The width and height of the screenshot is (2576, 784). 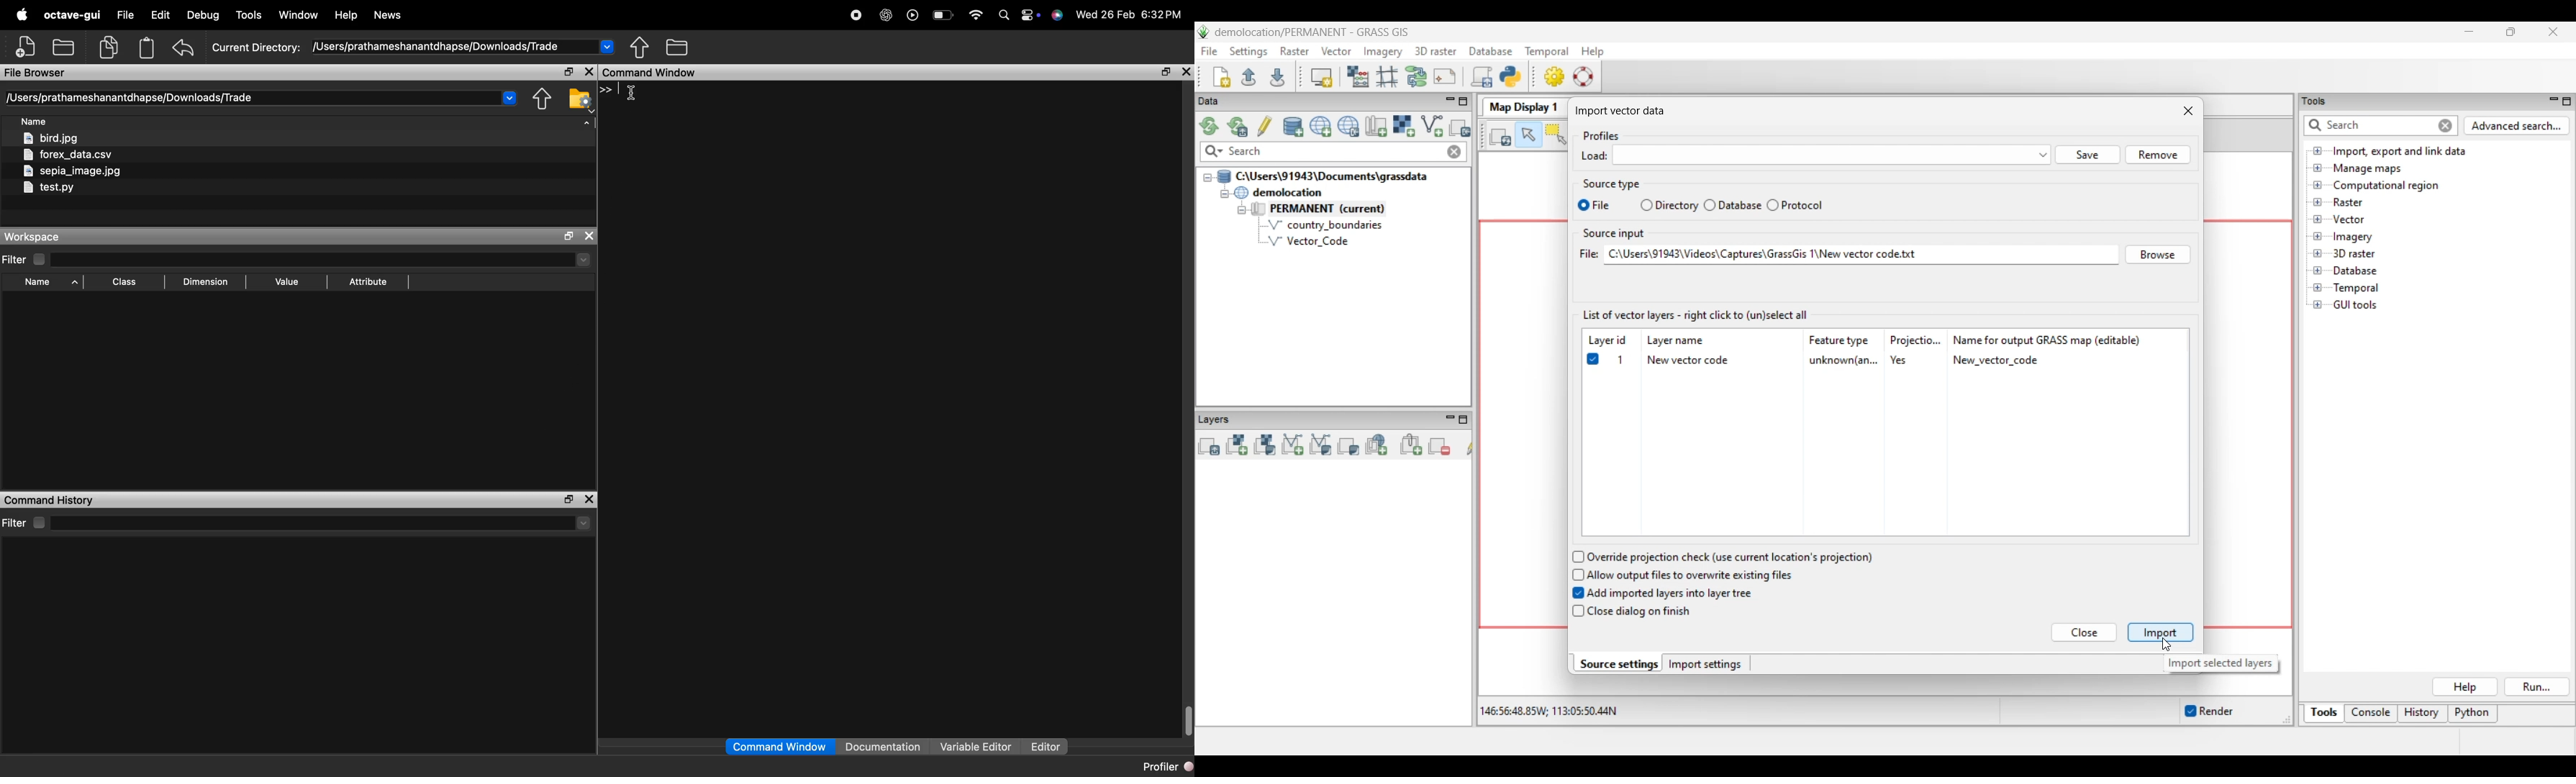 I want to click on files, so click(x=75, y=164).